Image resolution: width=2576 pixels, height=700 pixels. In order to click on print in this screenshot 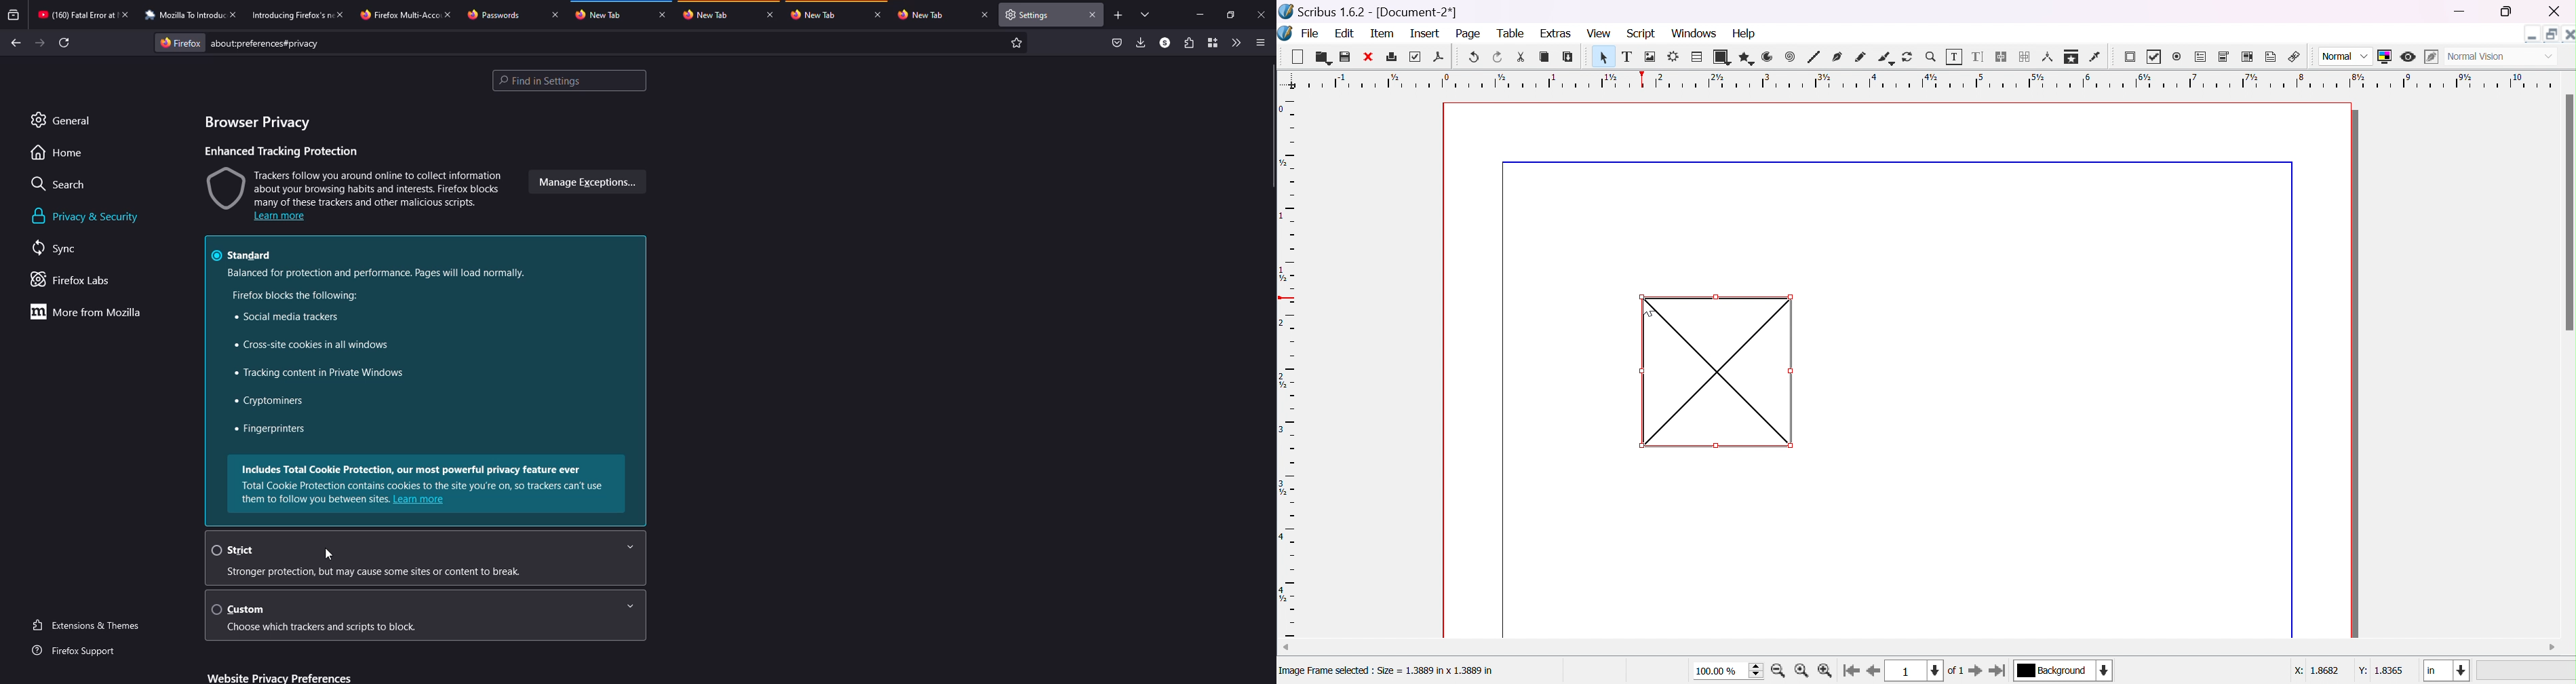, I will do `click(1390, 56)`.